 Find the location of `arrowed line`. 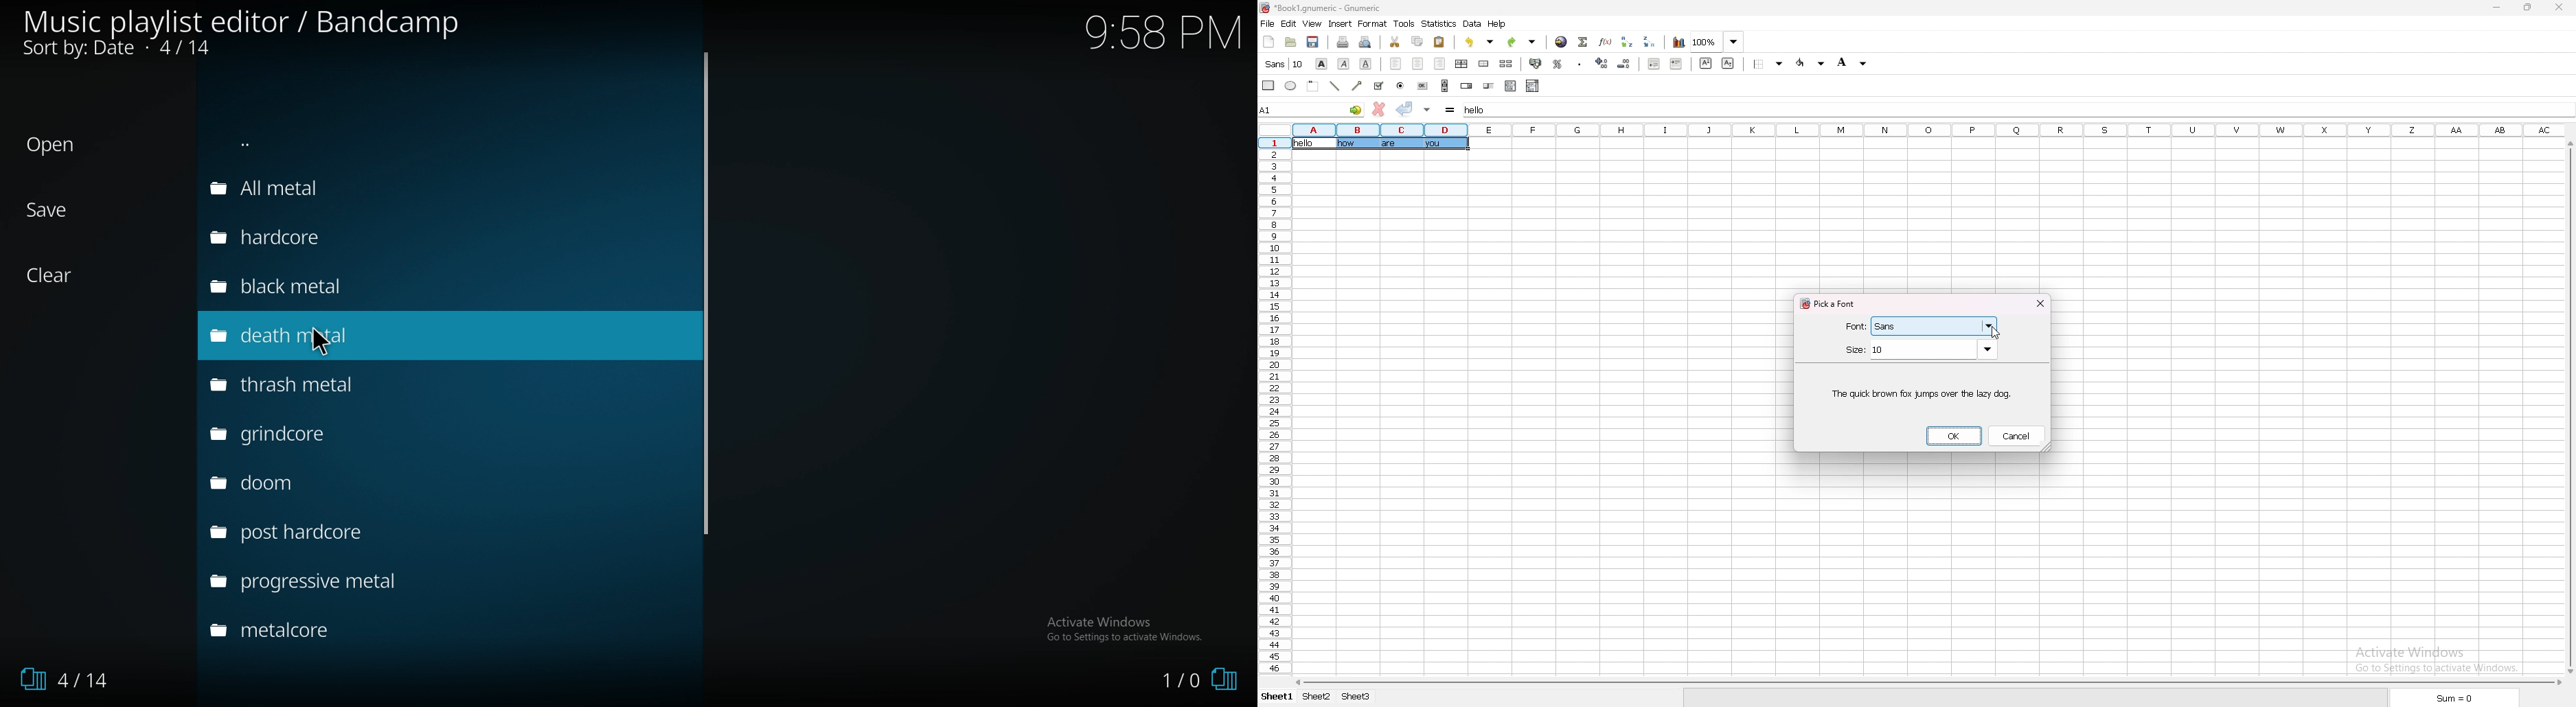

arrowed line is located at coordinates (1356, 86).